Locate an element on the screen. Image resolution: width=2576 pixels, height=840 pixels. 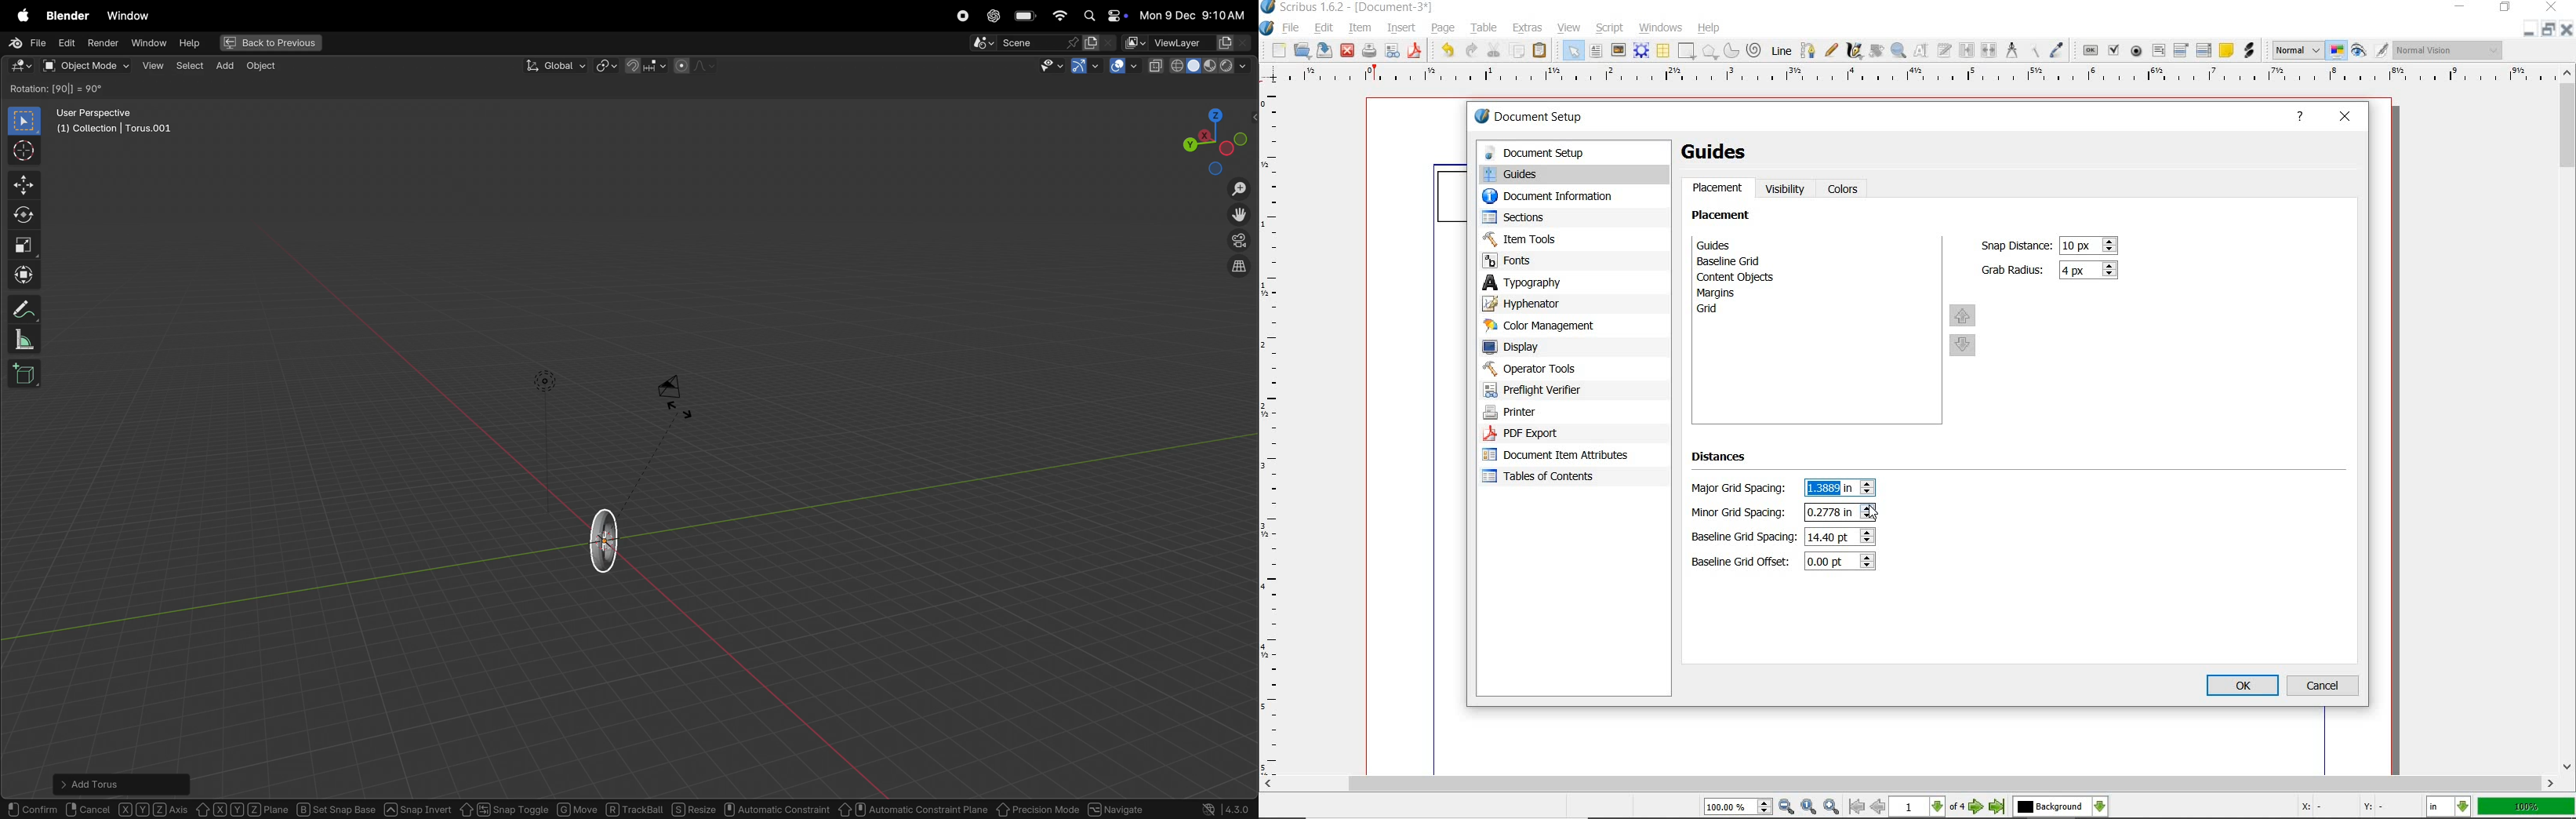
render frame is located at coordinates (1641, 51).